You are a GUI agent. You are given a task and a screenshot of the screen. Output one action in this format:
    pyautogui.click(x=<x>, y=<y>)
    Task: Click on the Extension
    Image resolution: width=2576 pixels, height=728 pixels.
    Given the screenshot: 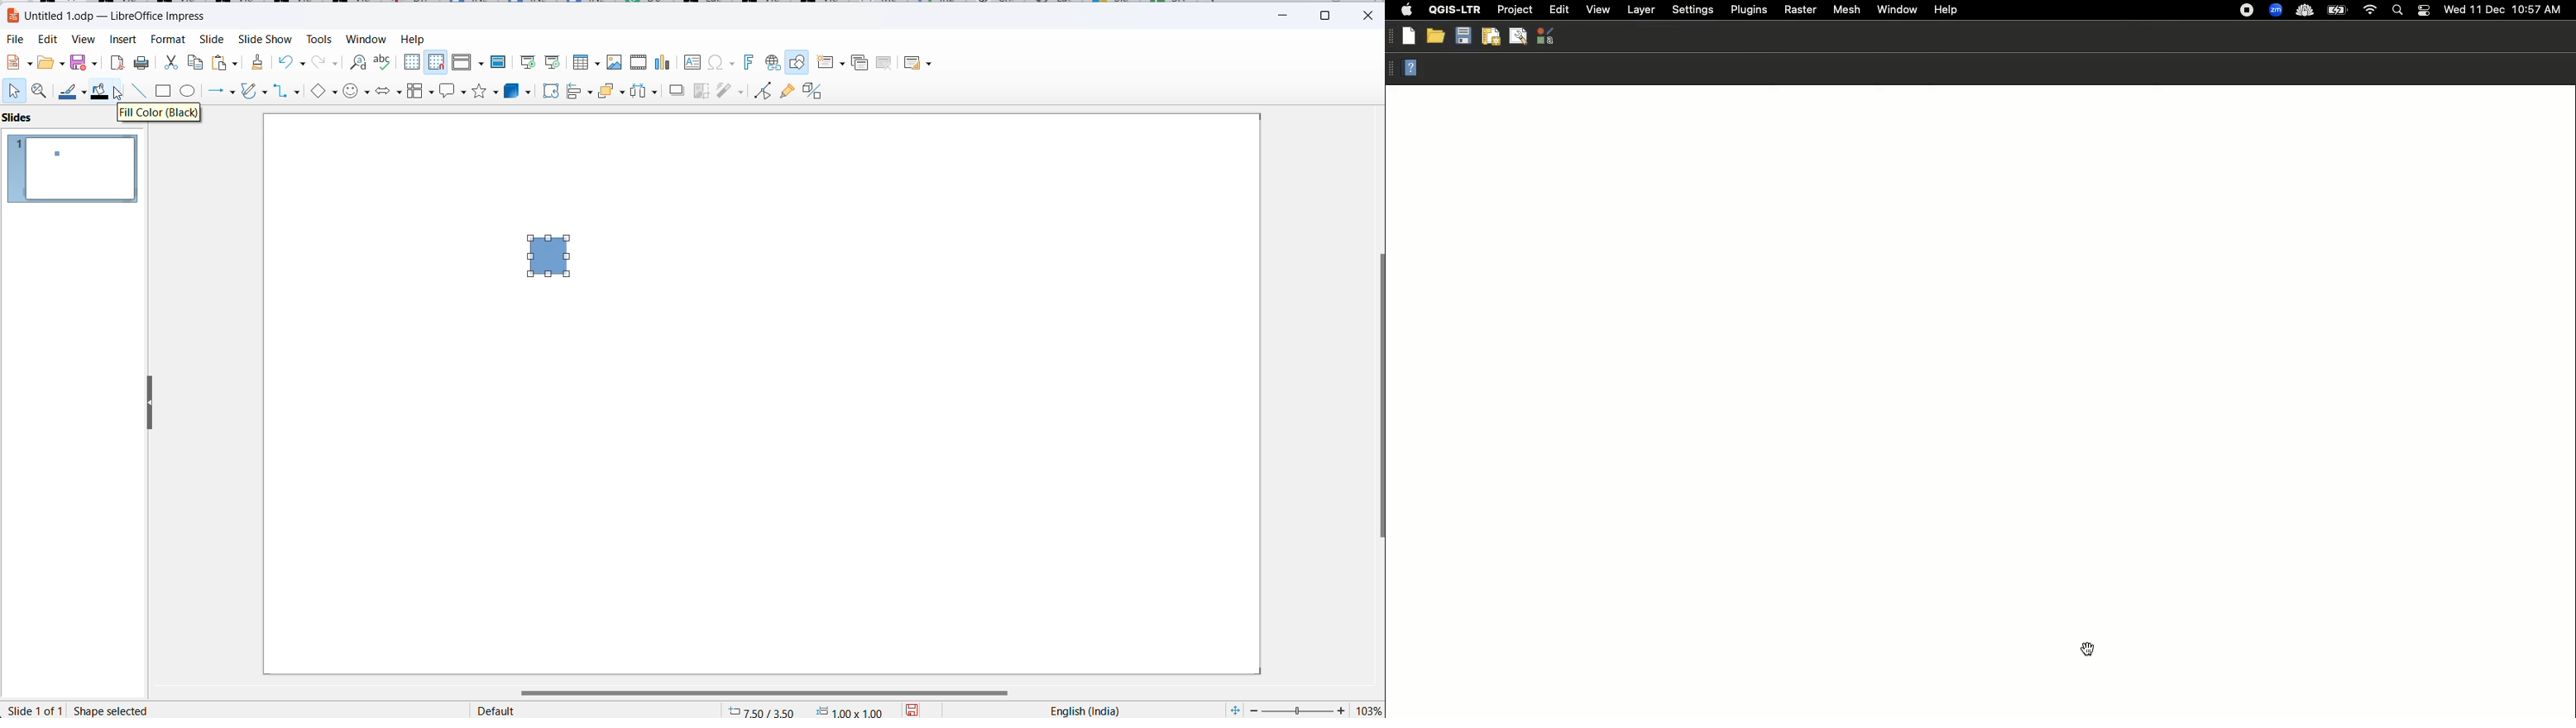 What is the action you would take?
    pyautogui.click(x=2306, y=12)
    